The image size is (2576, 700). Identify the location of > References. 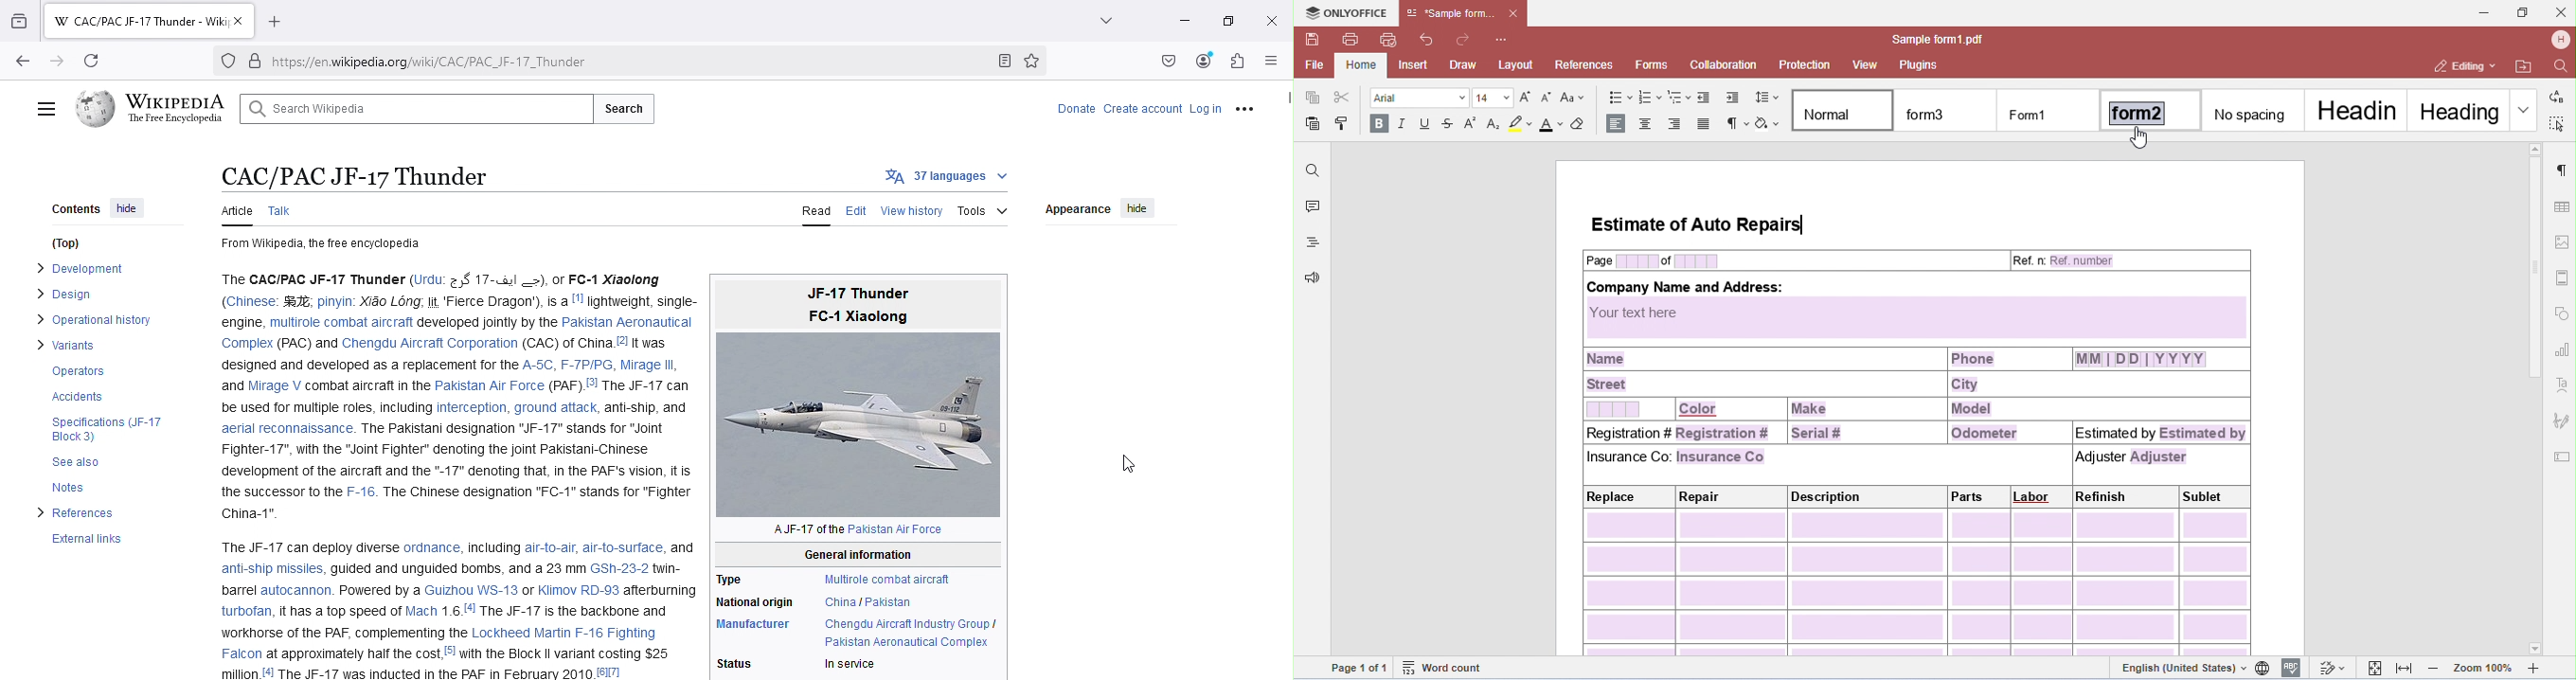
(79, 516).